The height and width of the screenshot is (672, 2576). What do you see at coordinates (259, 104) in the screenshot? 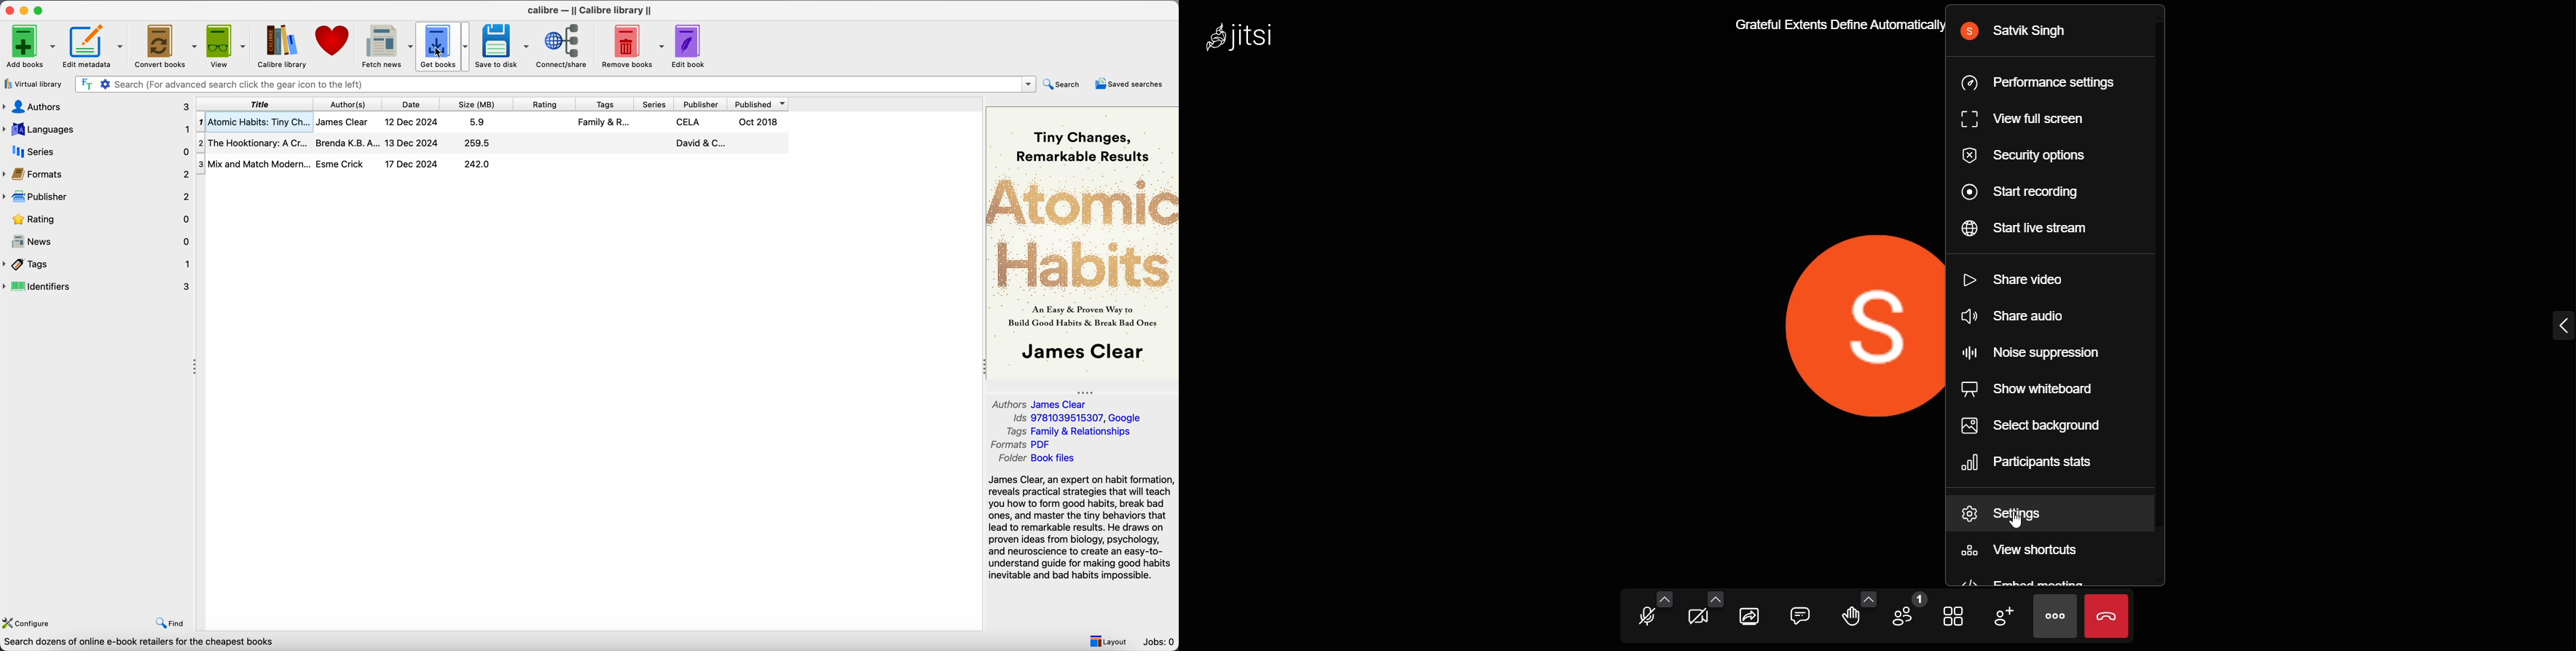
I see `title` at bounding box center [259, 104].